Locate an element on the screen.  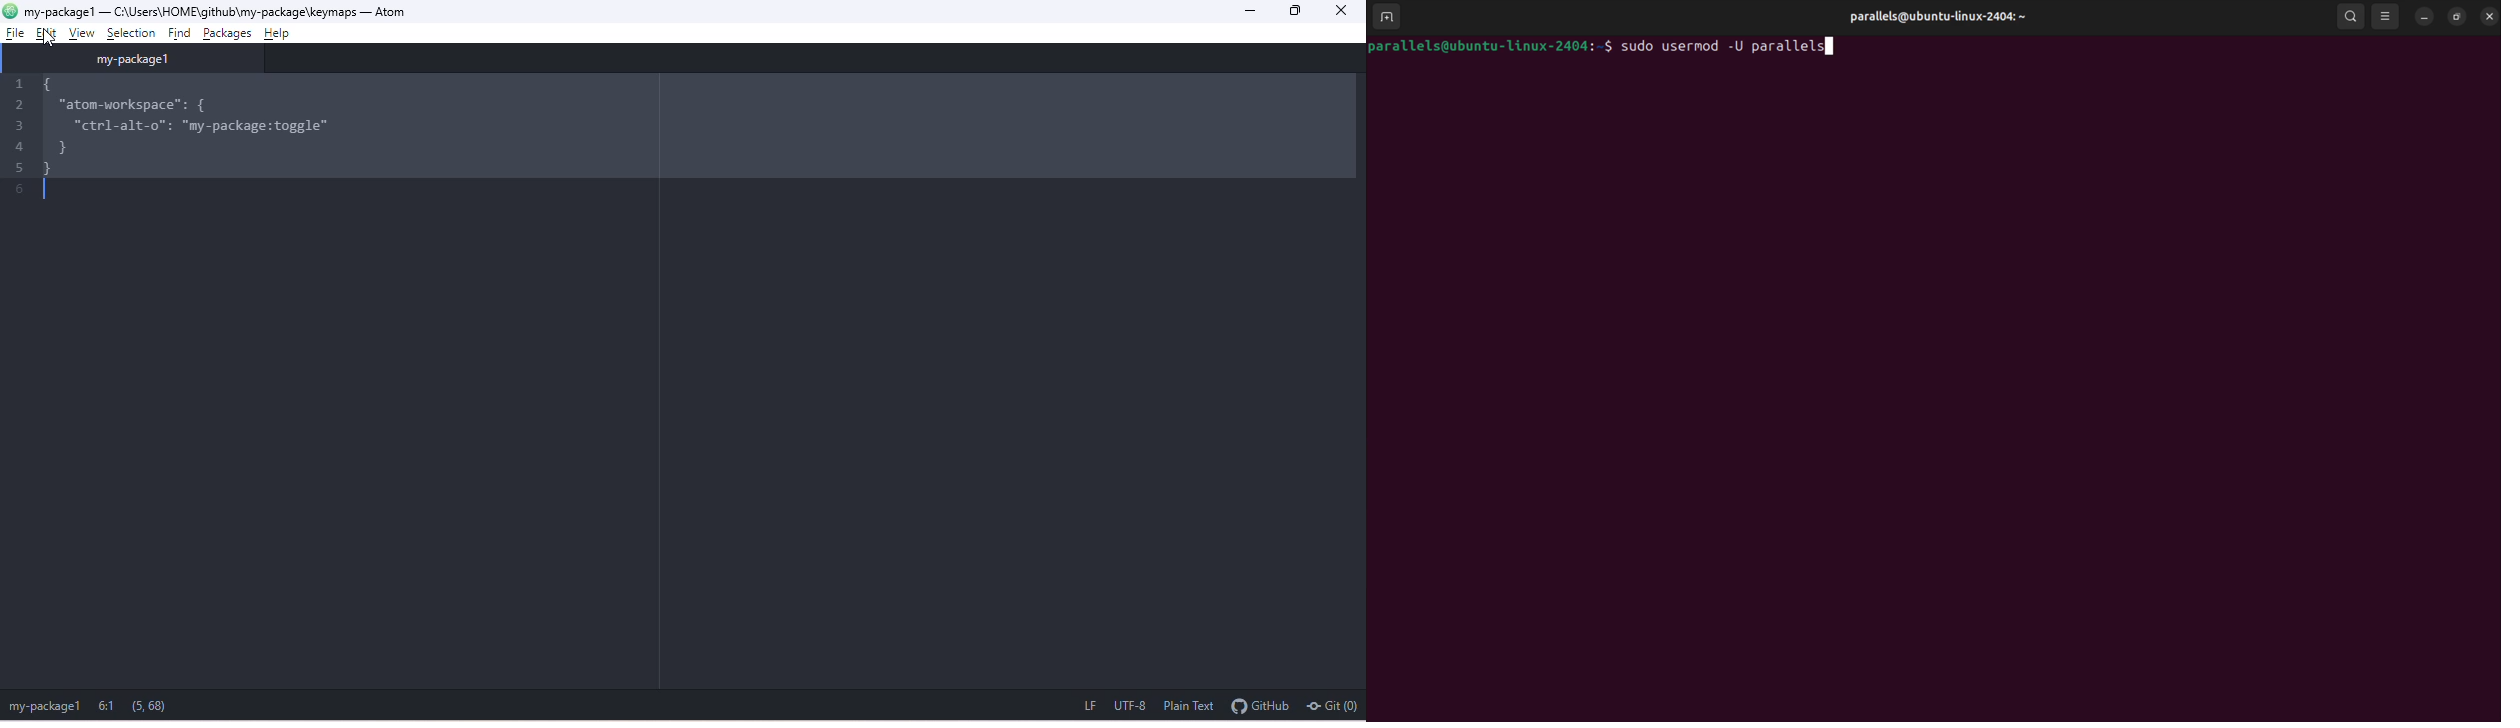
maximize is located at coordinates (1300, 10).